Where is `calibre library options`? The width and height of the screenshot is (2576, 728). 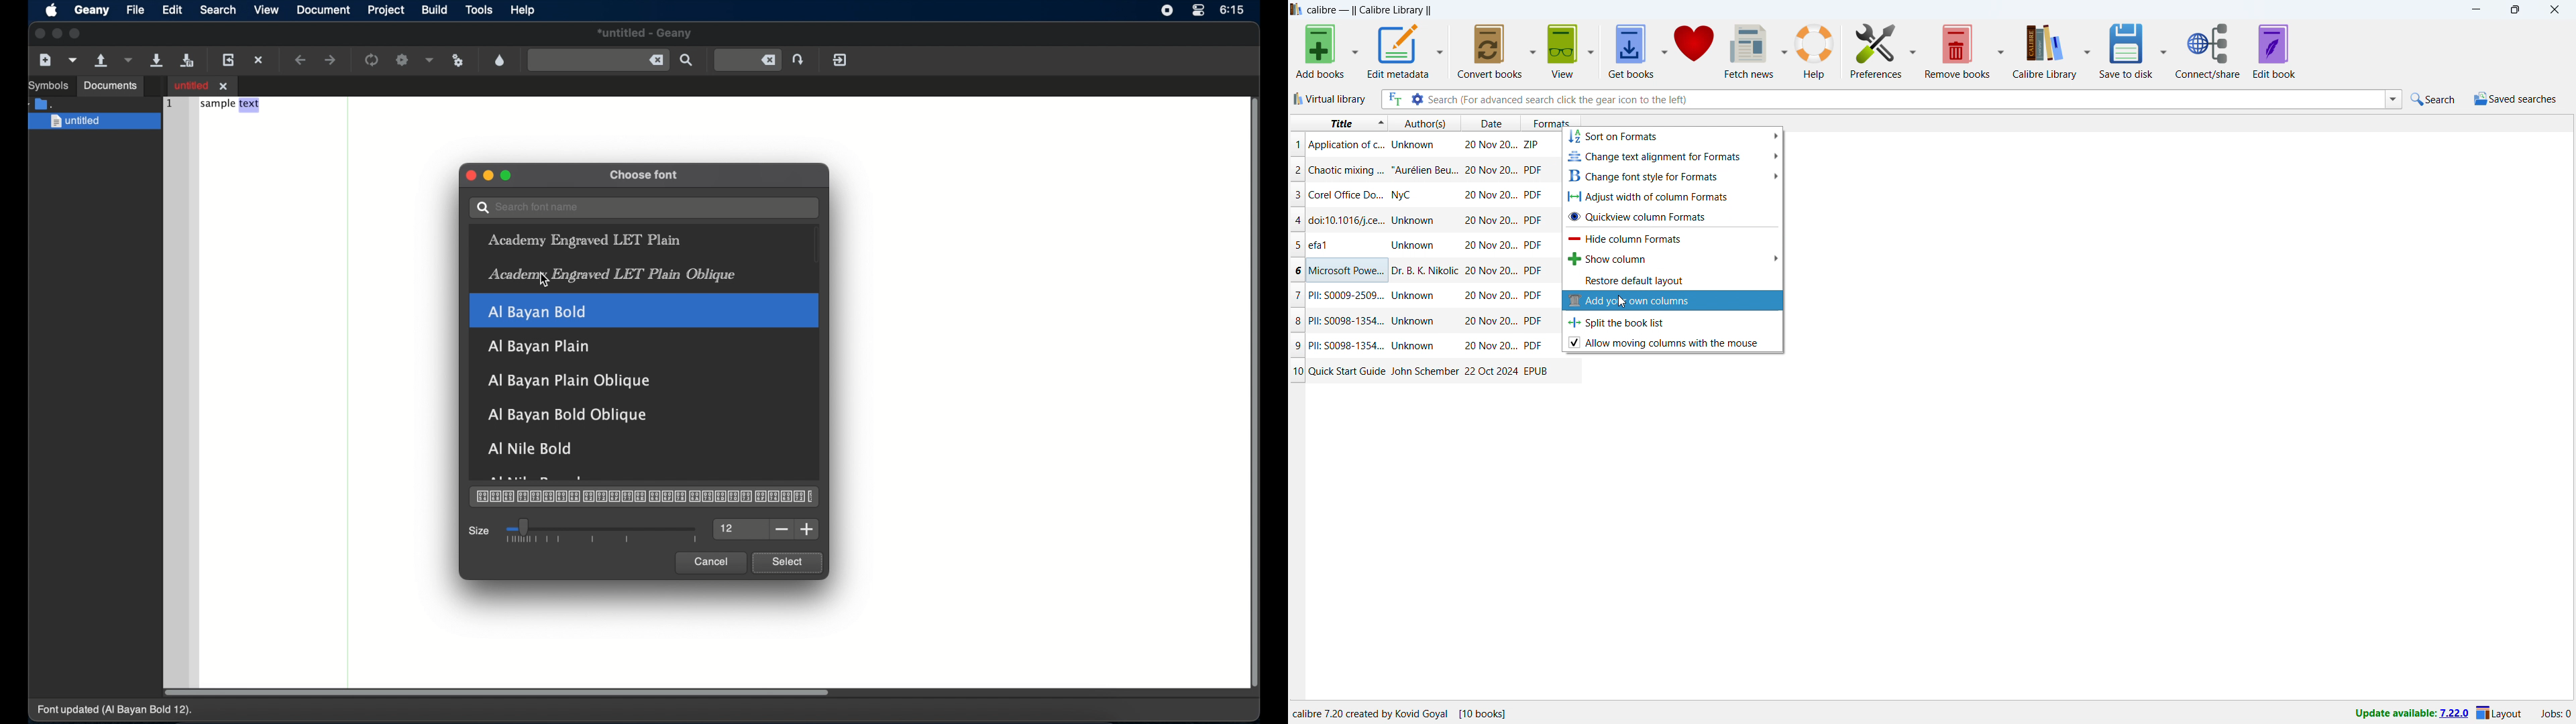
calibre library options is located at coordinates (2086, 50).